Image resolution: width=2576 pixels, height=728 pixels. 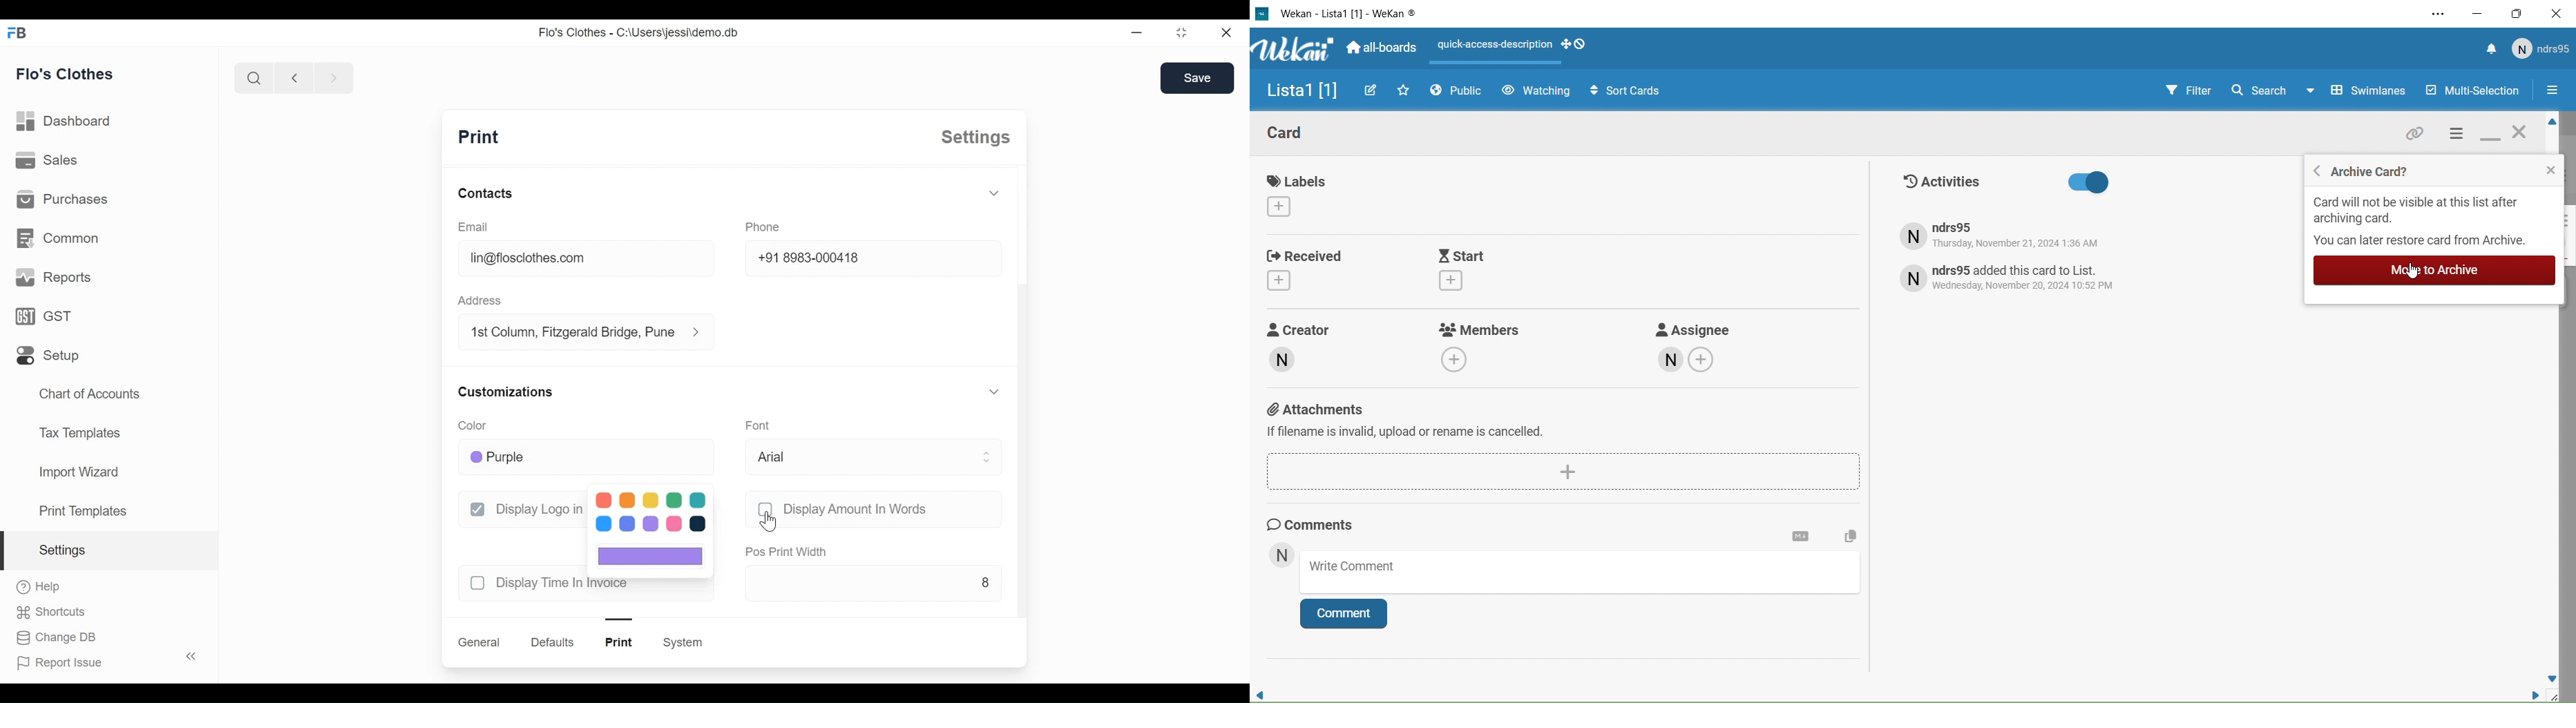 I want to click on toggle expand/collapse, so click(x=992, y=392).